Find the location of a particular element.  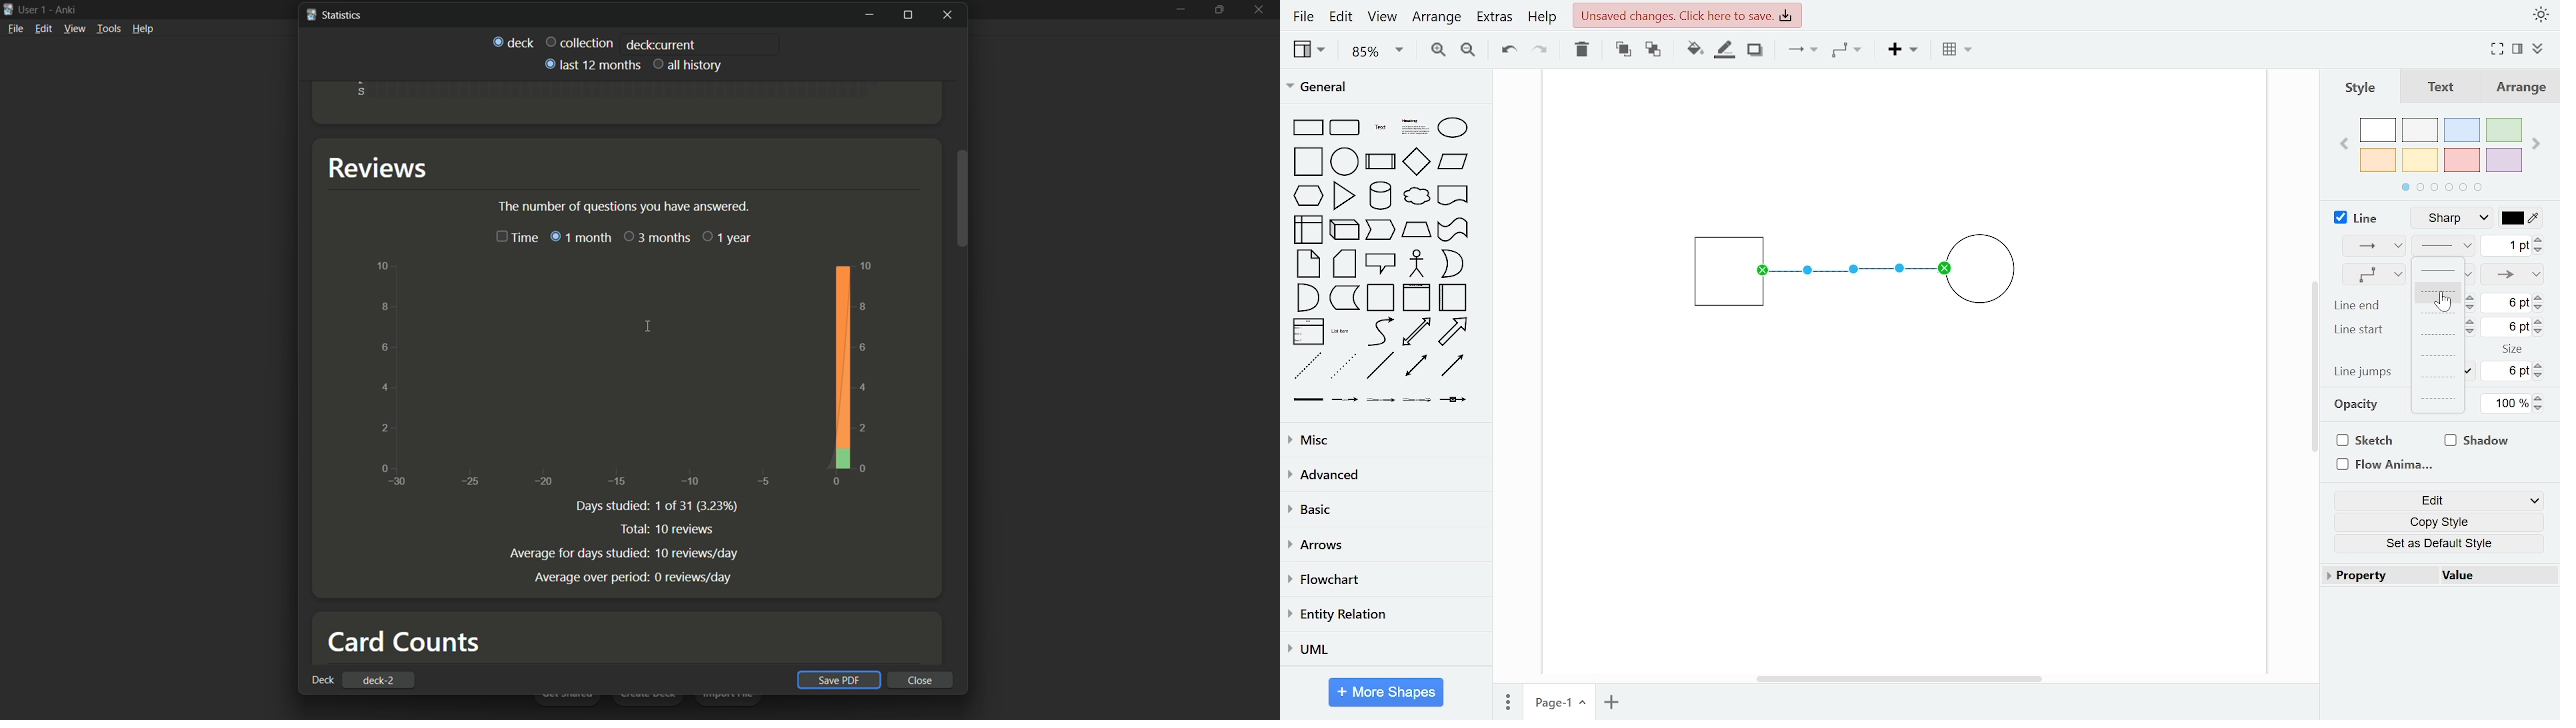

Close is located at coordinates (922, 680).